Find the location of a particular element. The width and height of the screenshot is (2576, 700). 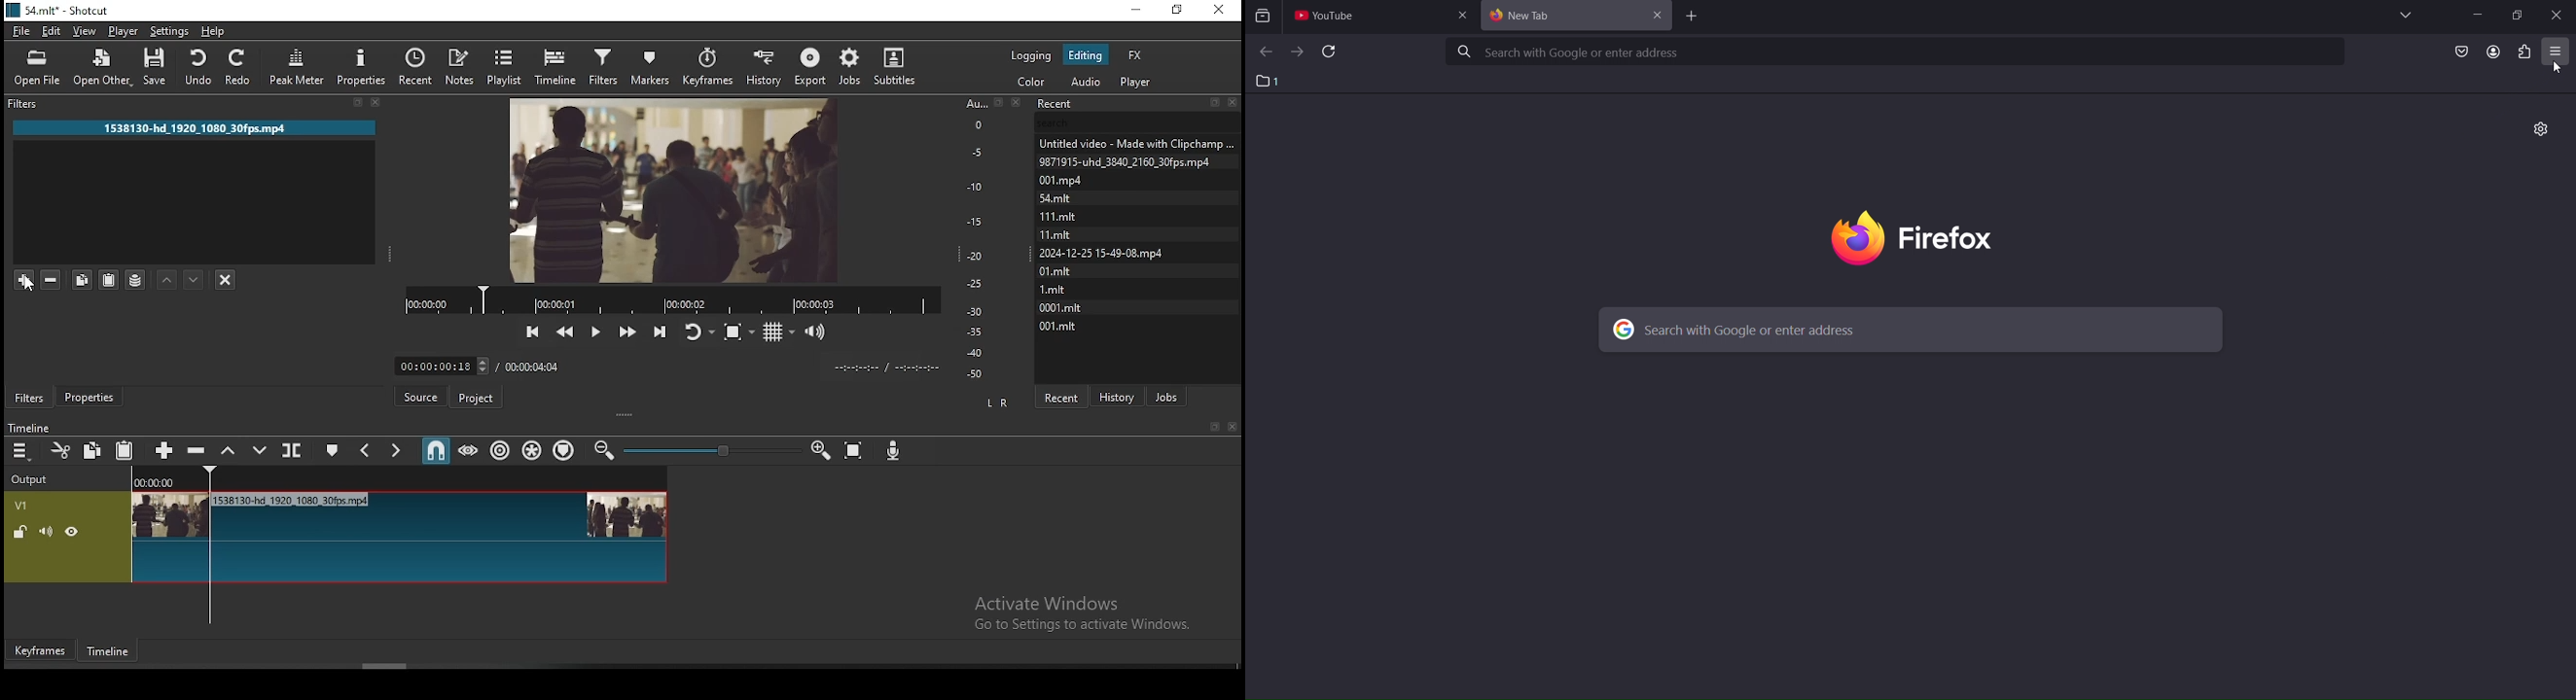

redo is located at coordinates (239, 69).